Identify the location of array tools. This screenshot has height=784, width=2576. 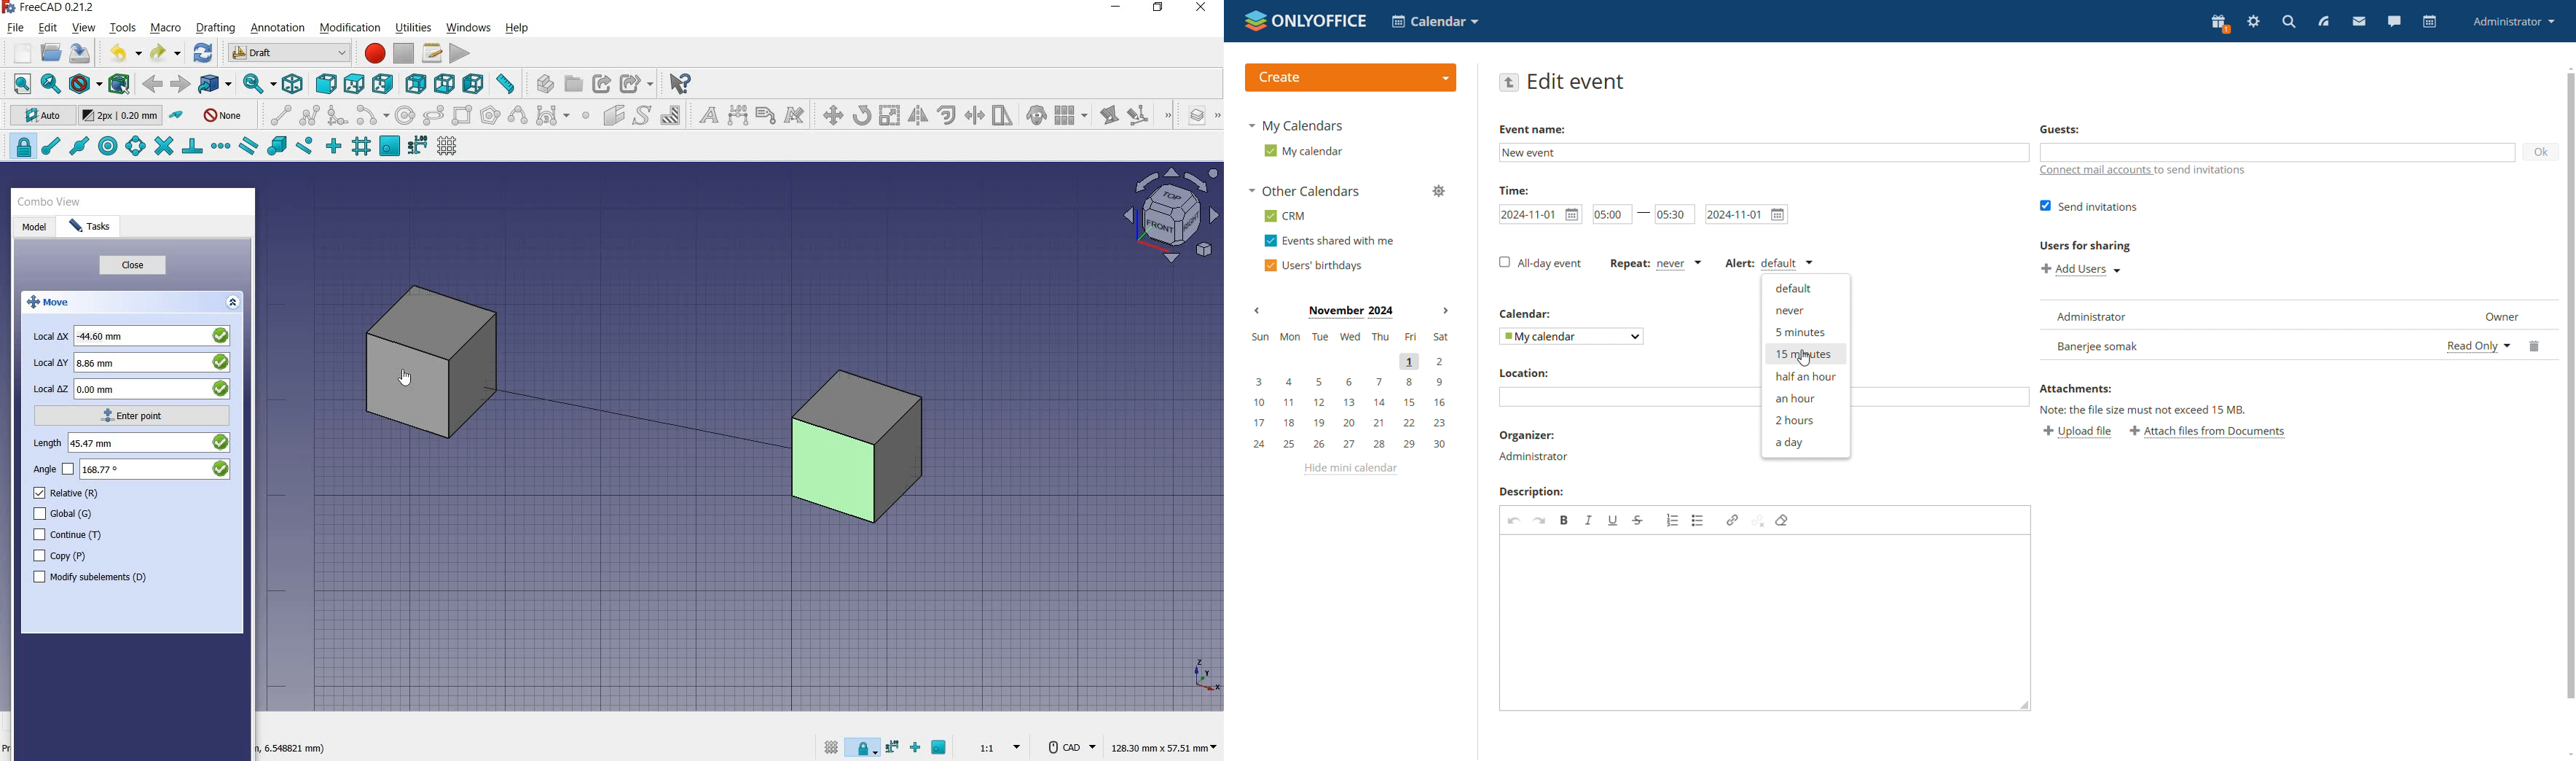
(1069, 114).